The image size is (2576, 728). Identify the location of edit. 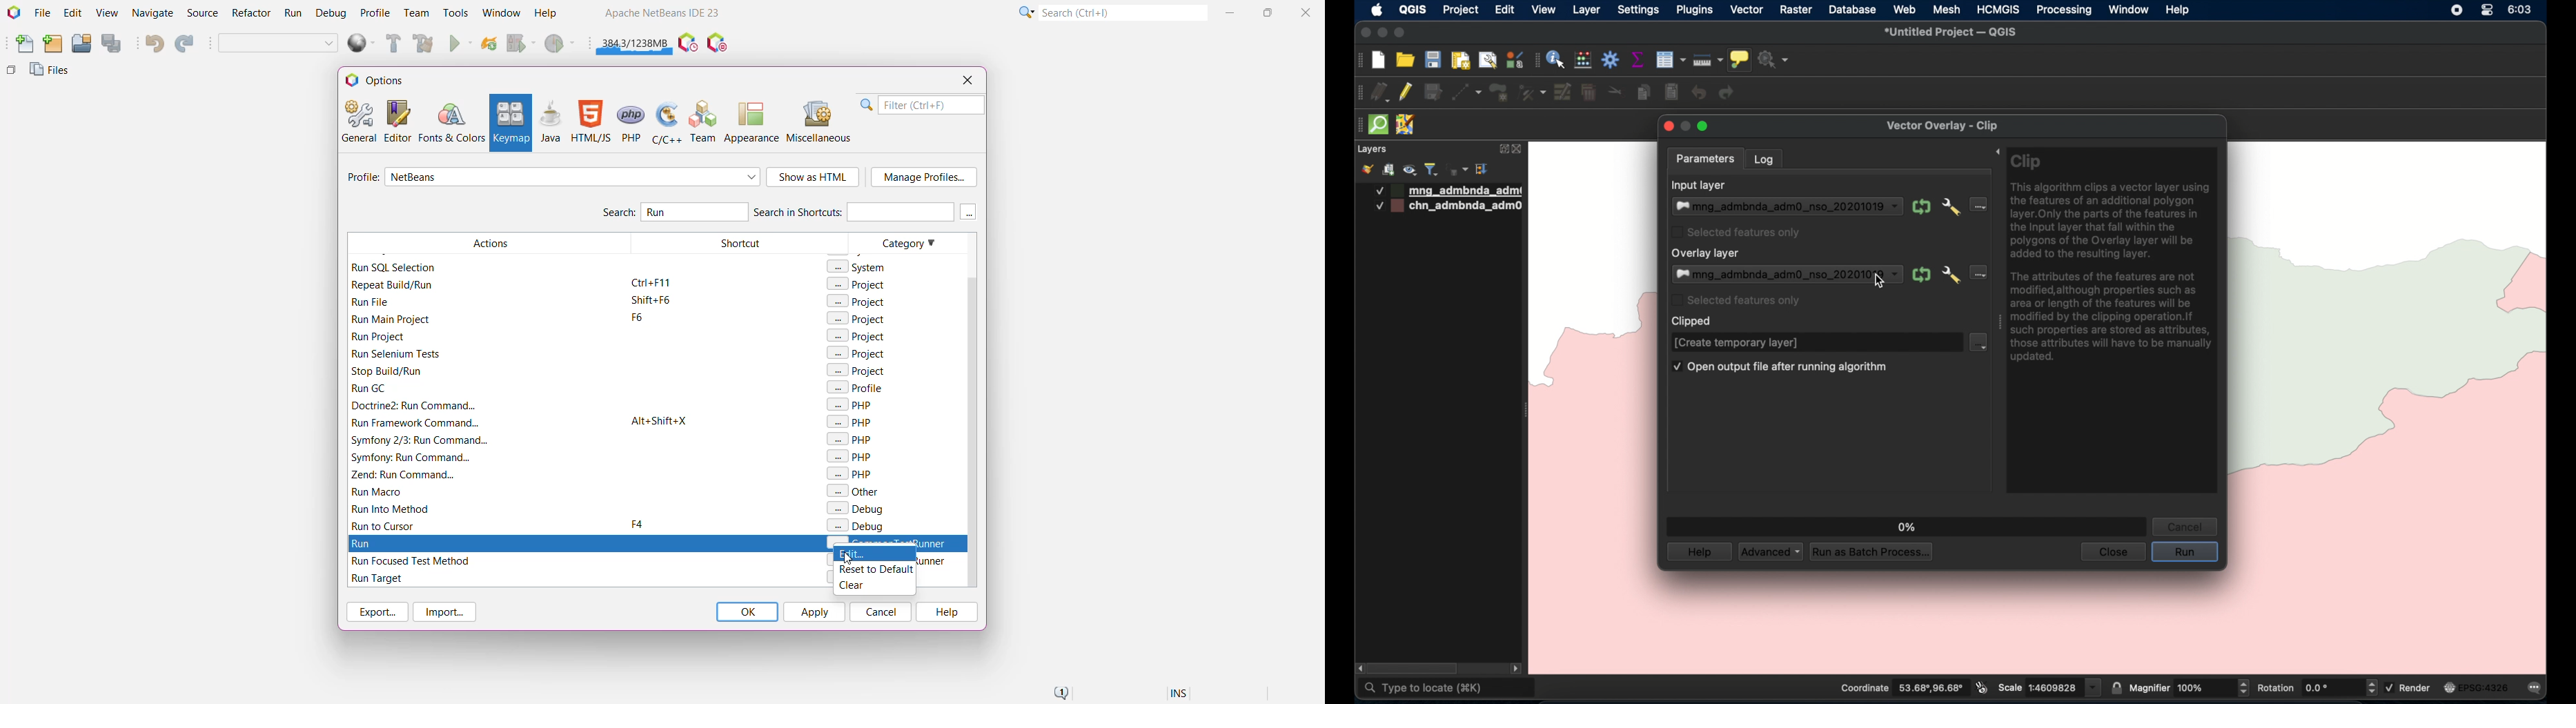
(1505, 9).